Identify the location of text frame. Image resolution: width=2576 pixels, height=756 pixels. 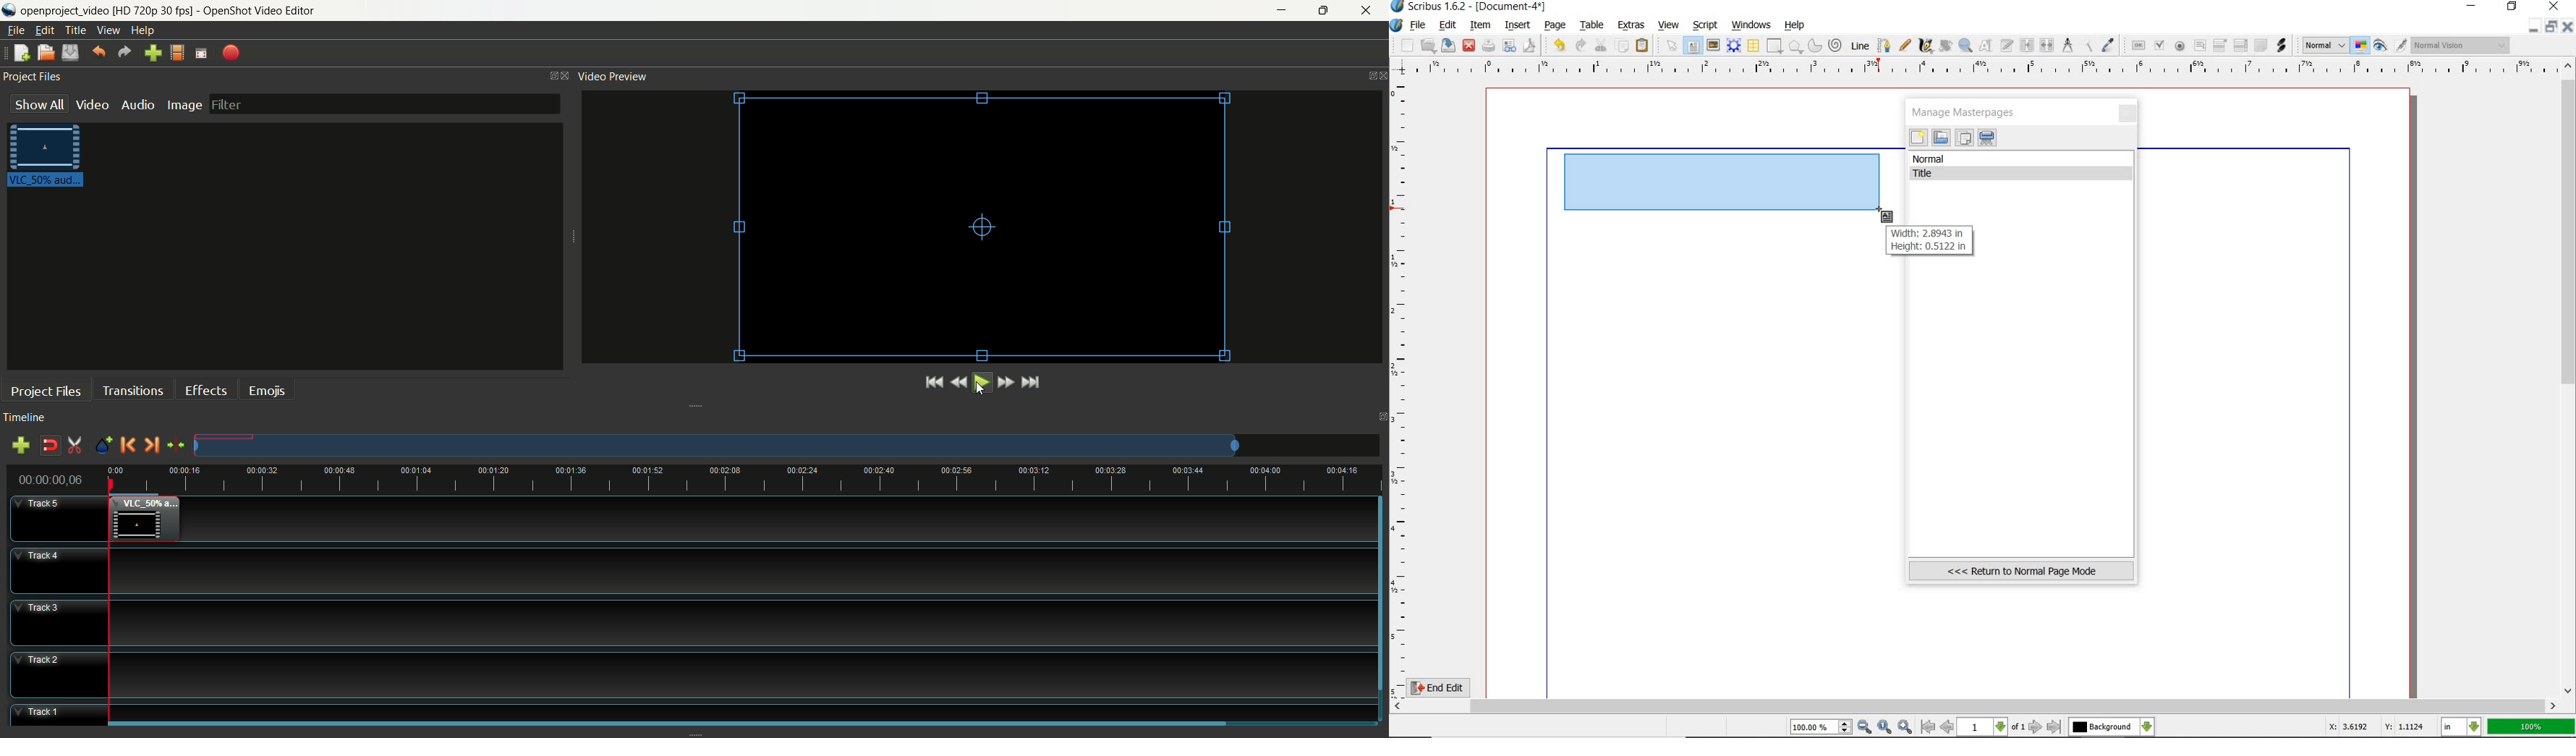
(1694, 46).